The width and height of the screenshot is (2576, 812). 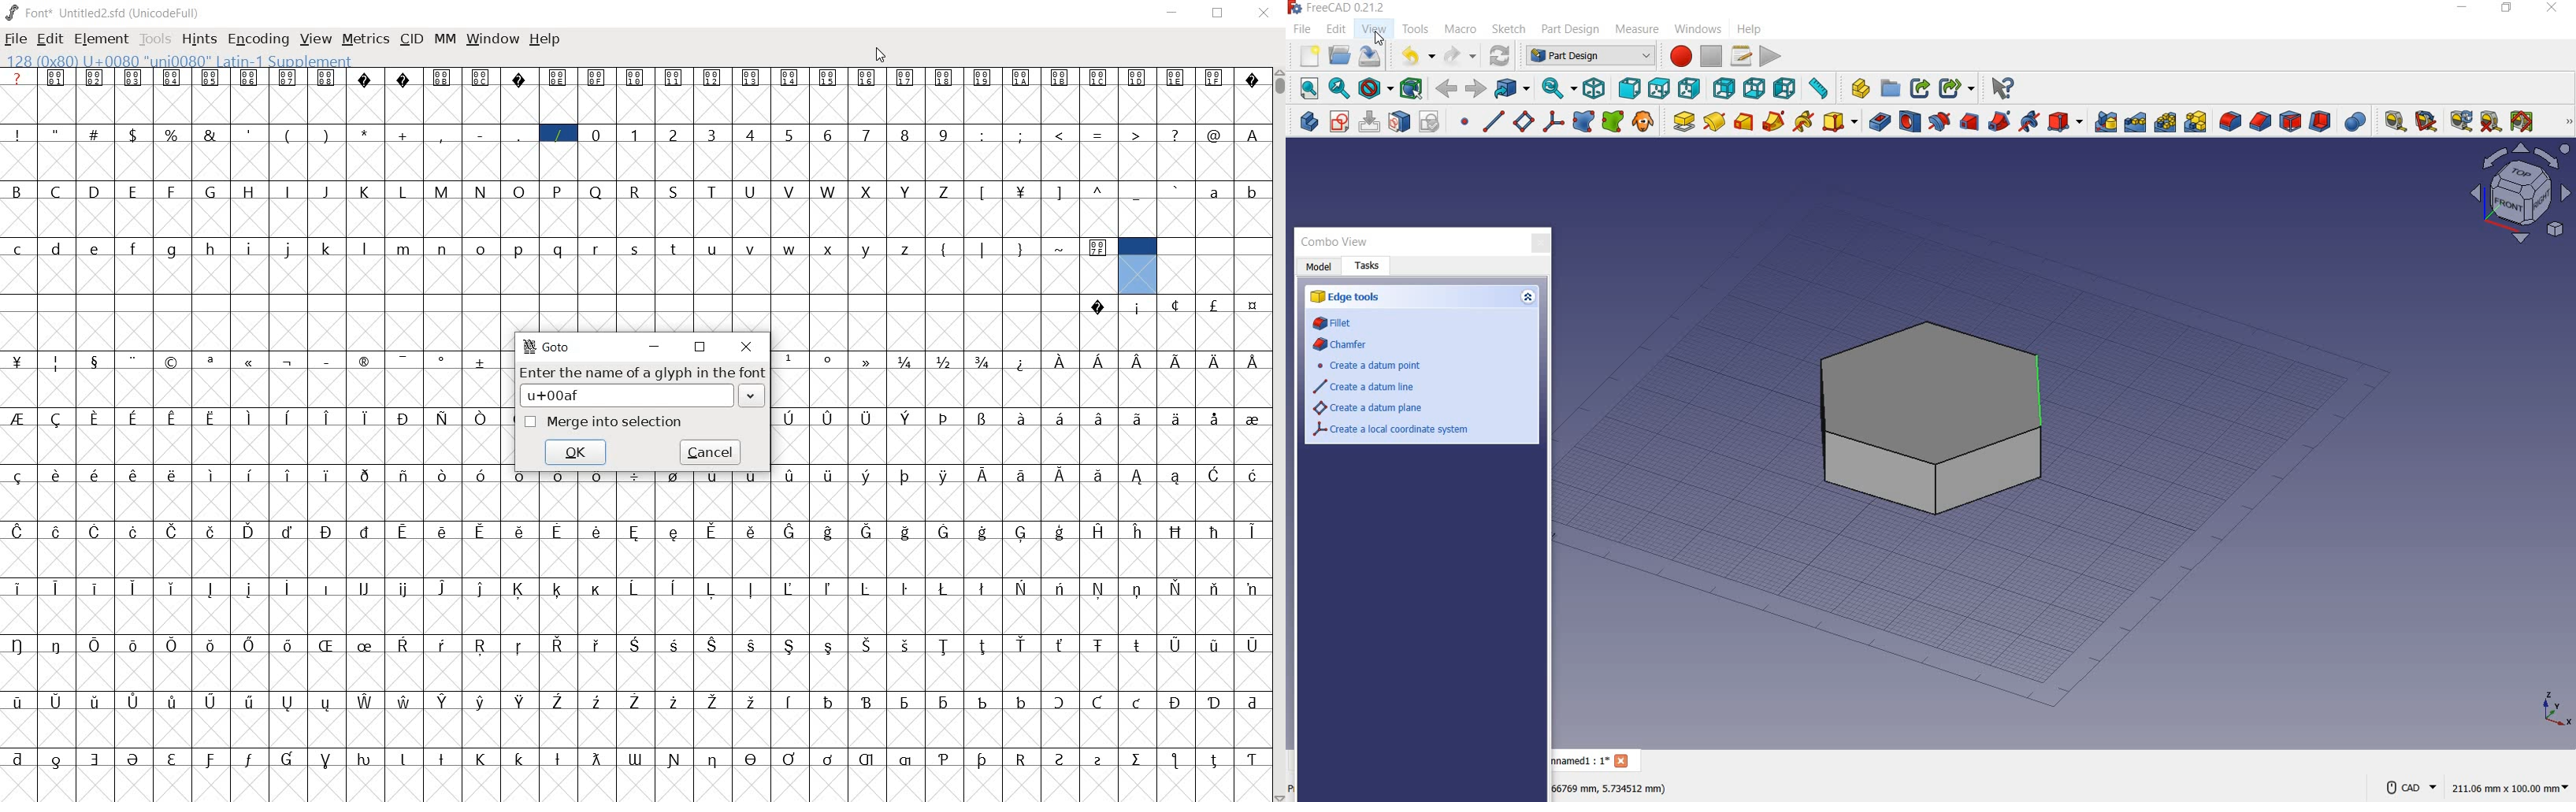 I want to click on Symbol, so click(x=946, y=532).